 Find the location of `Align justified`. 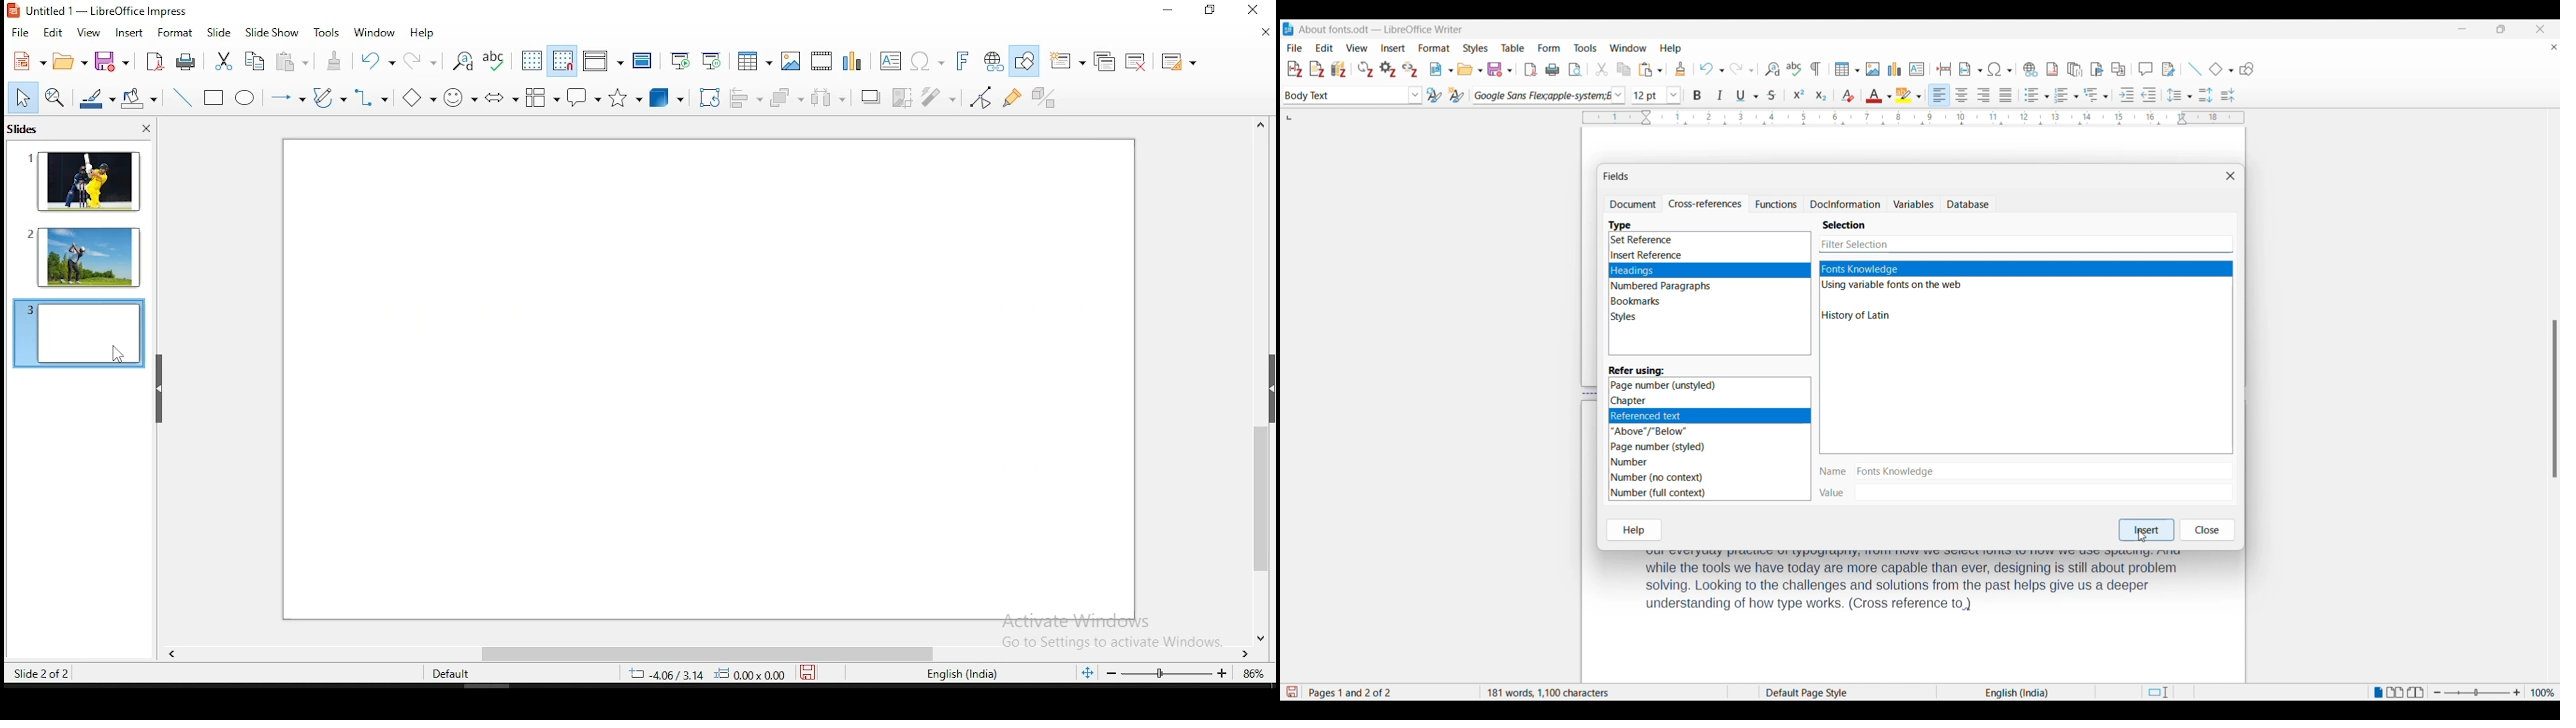

Align justified is located at coordinates (2006, 95).